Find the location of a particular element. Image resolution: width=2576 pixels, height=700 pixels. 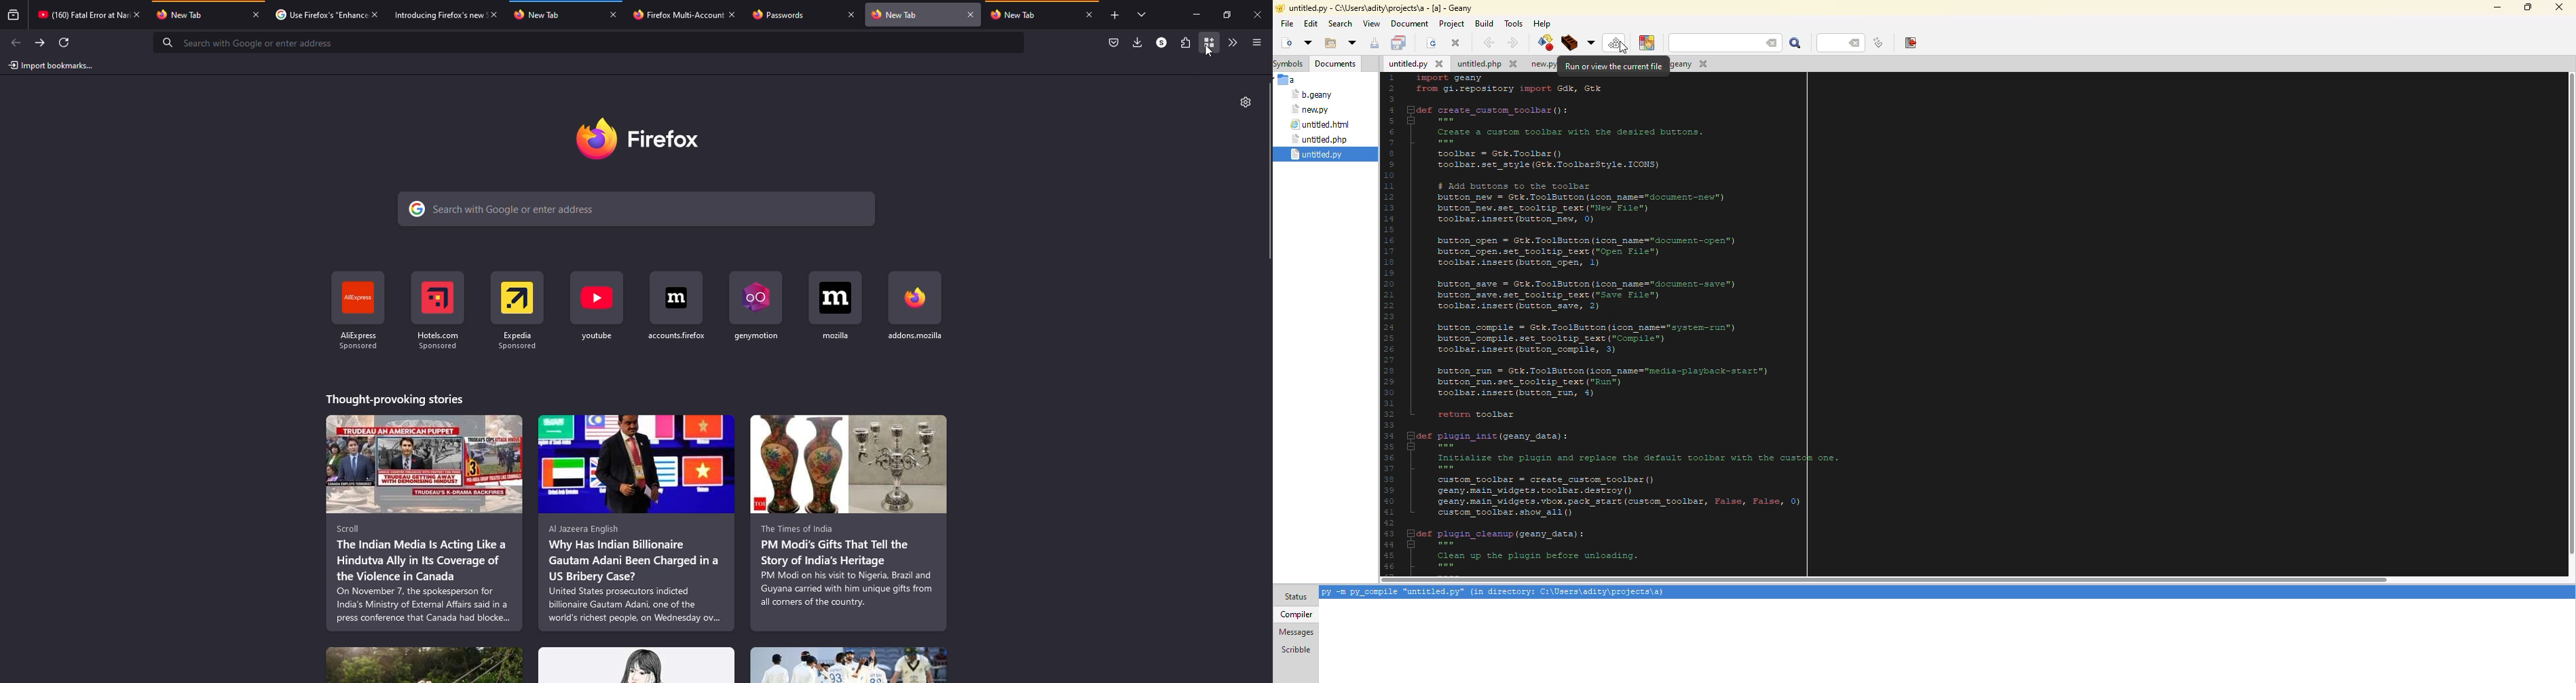

new is located at coordinates (1286, 43).